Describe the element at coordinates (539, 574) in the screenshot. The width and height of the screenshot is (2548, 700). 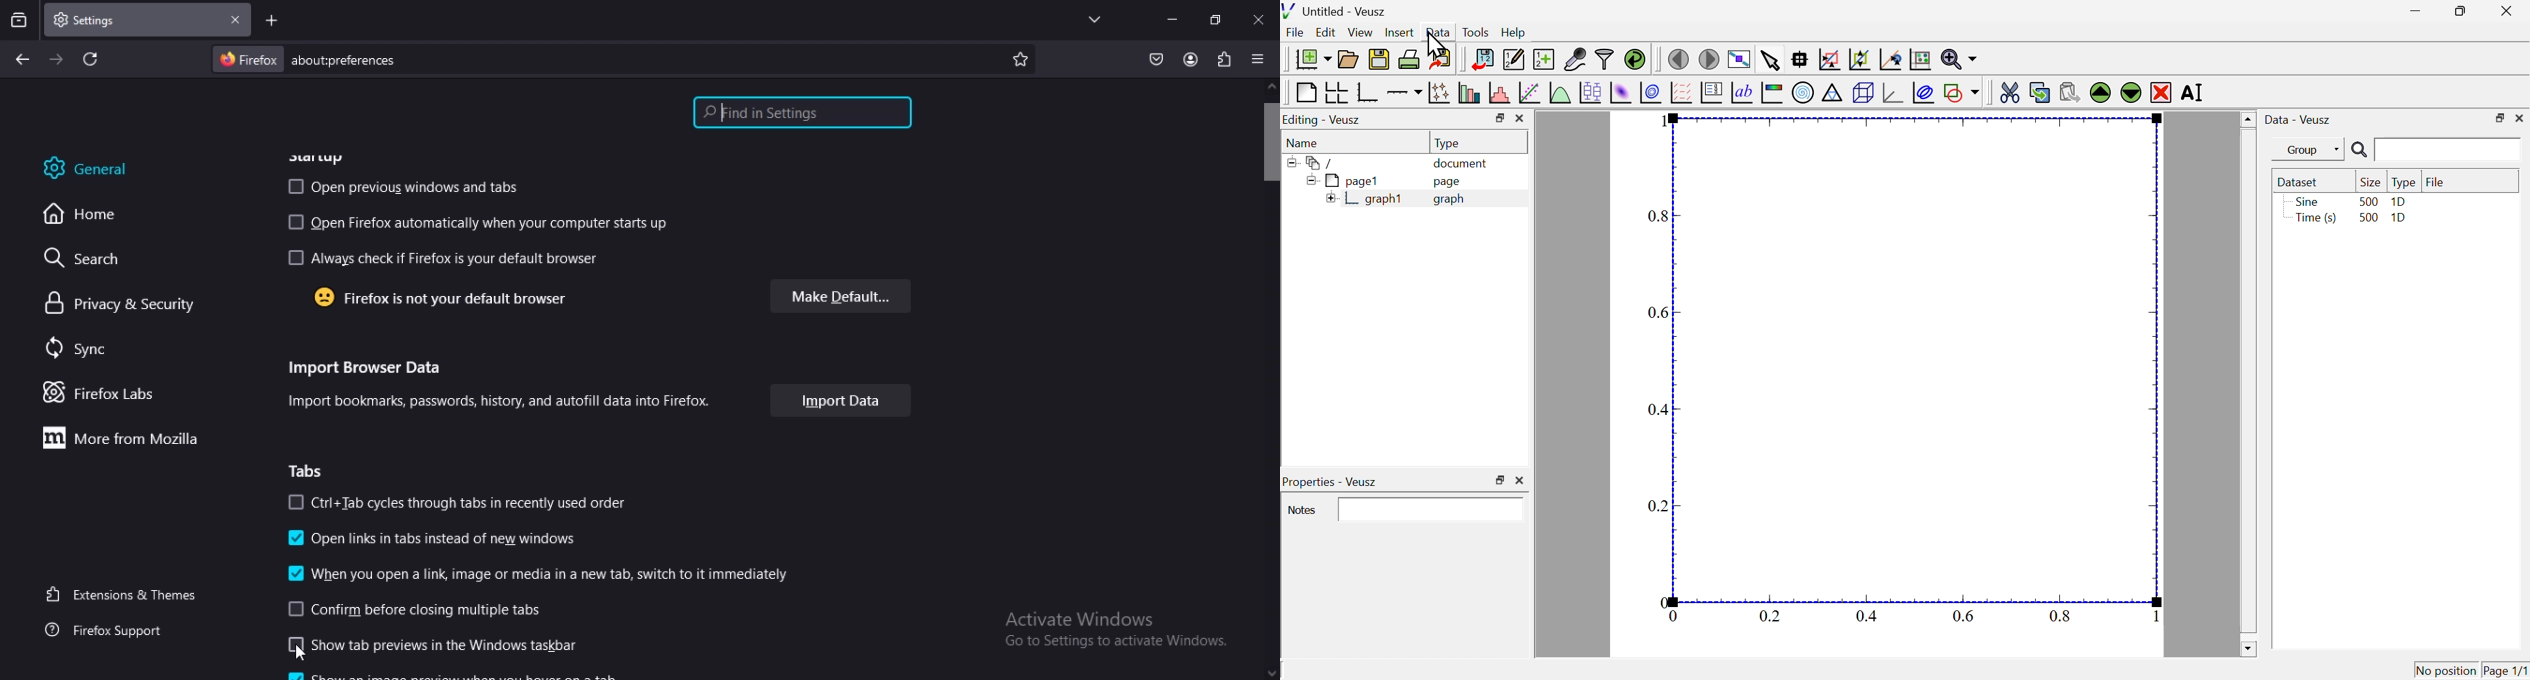
I see `when you open a link, image or media in a new tab switch immediately` at that location.